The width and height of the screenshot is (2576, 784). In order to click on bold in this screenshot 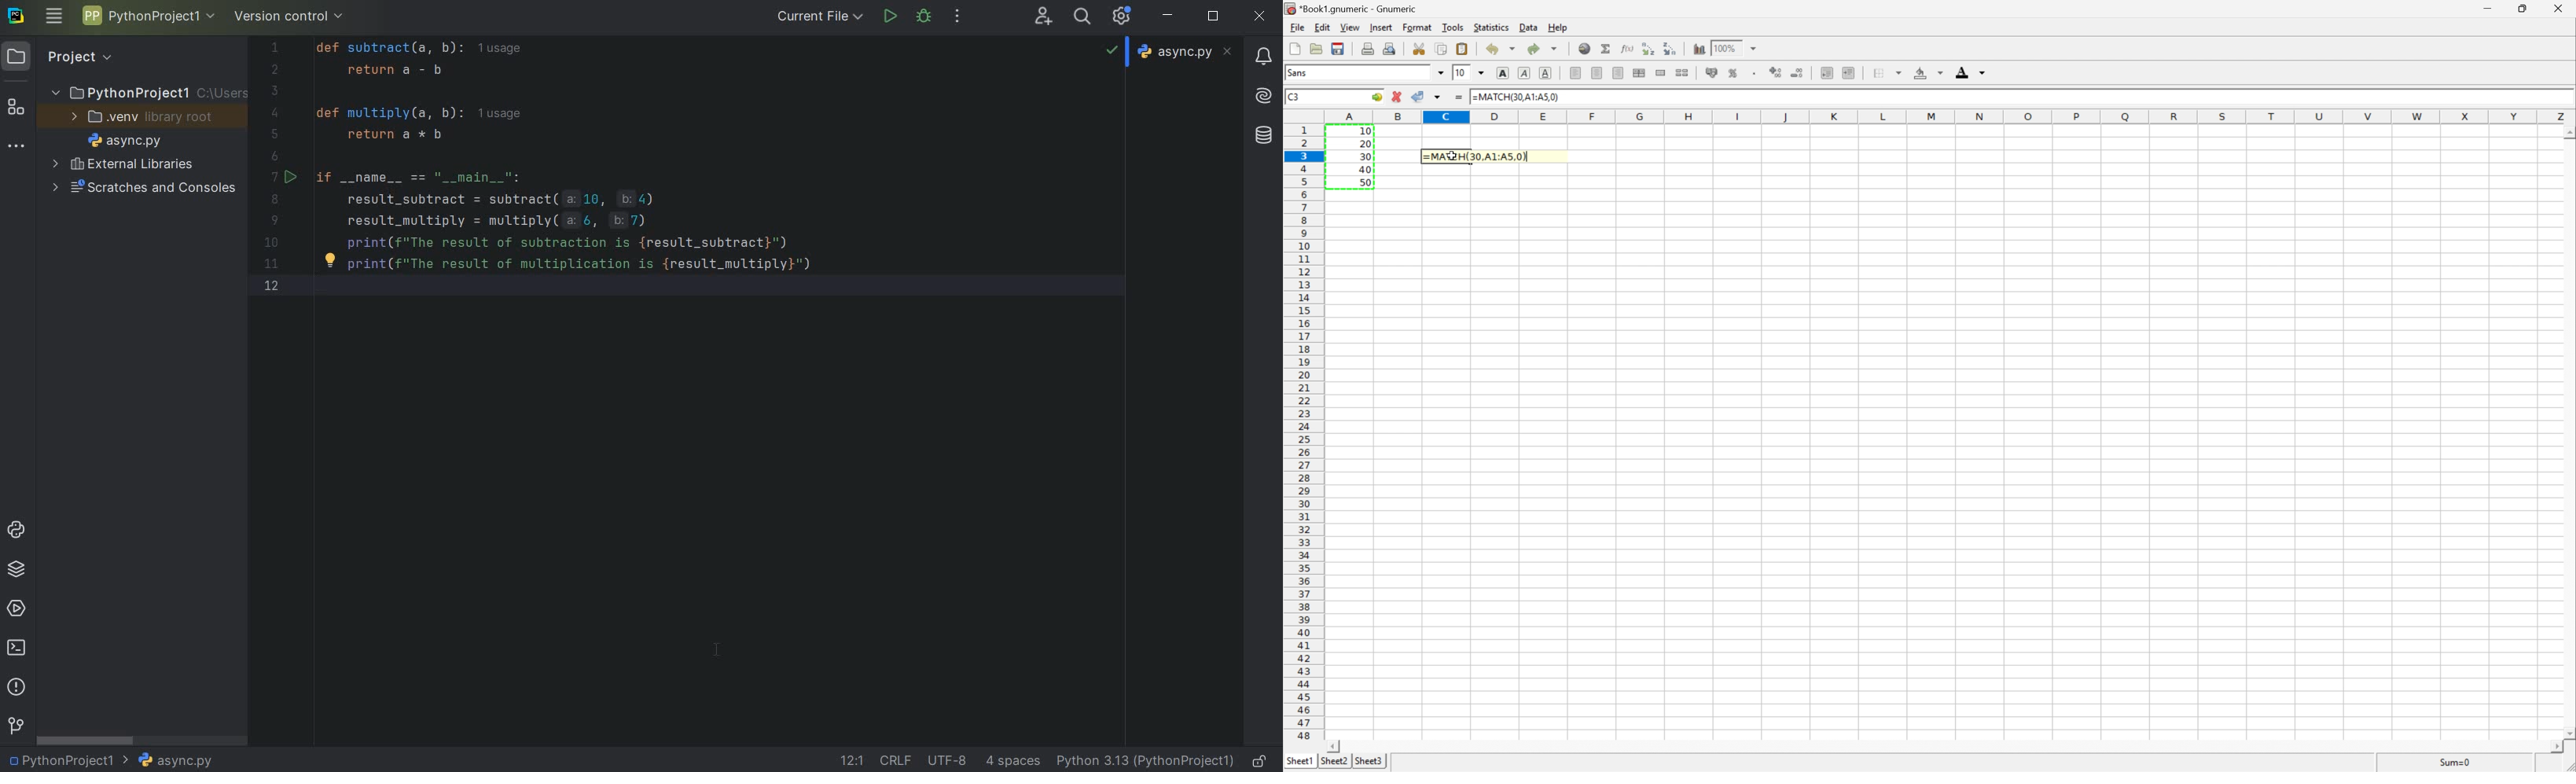, I will do `click(1503, 73)`.